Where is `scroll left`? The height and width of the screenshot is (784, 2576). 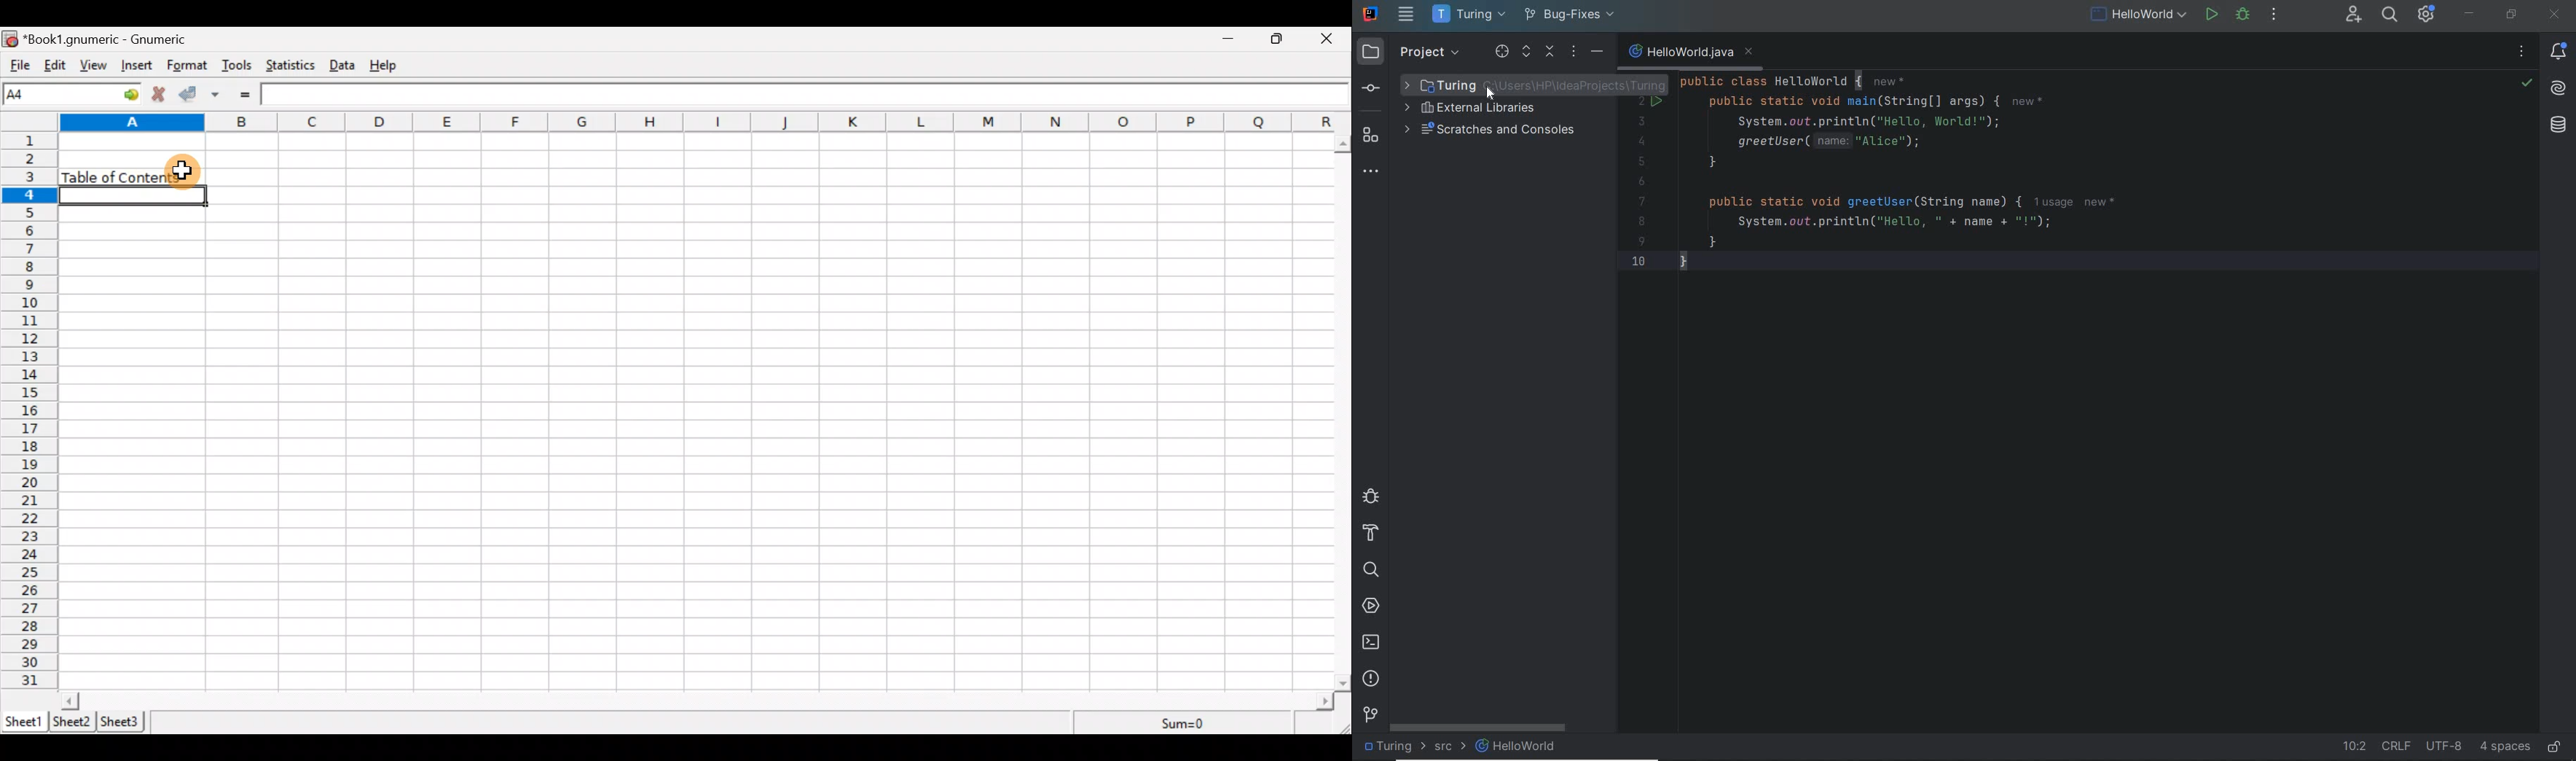
scroll left is located at coordinates (70, 700).